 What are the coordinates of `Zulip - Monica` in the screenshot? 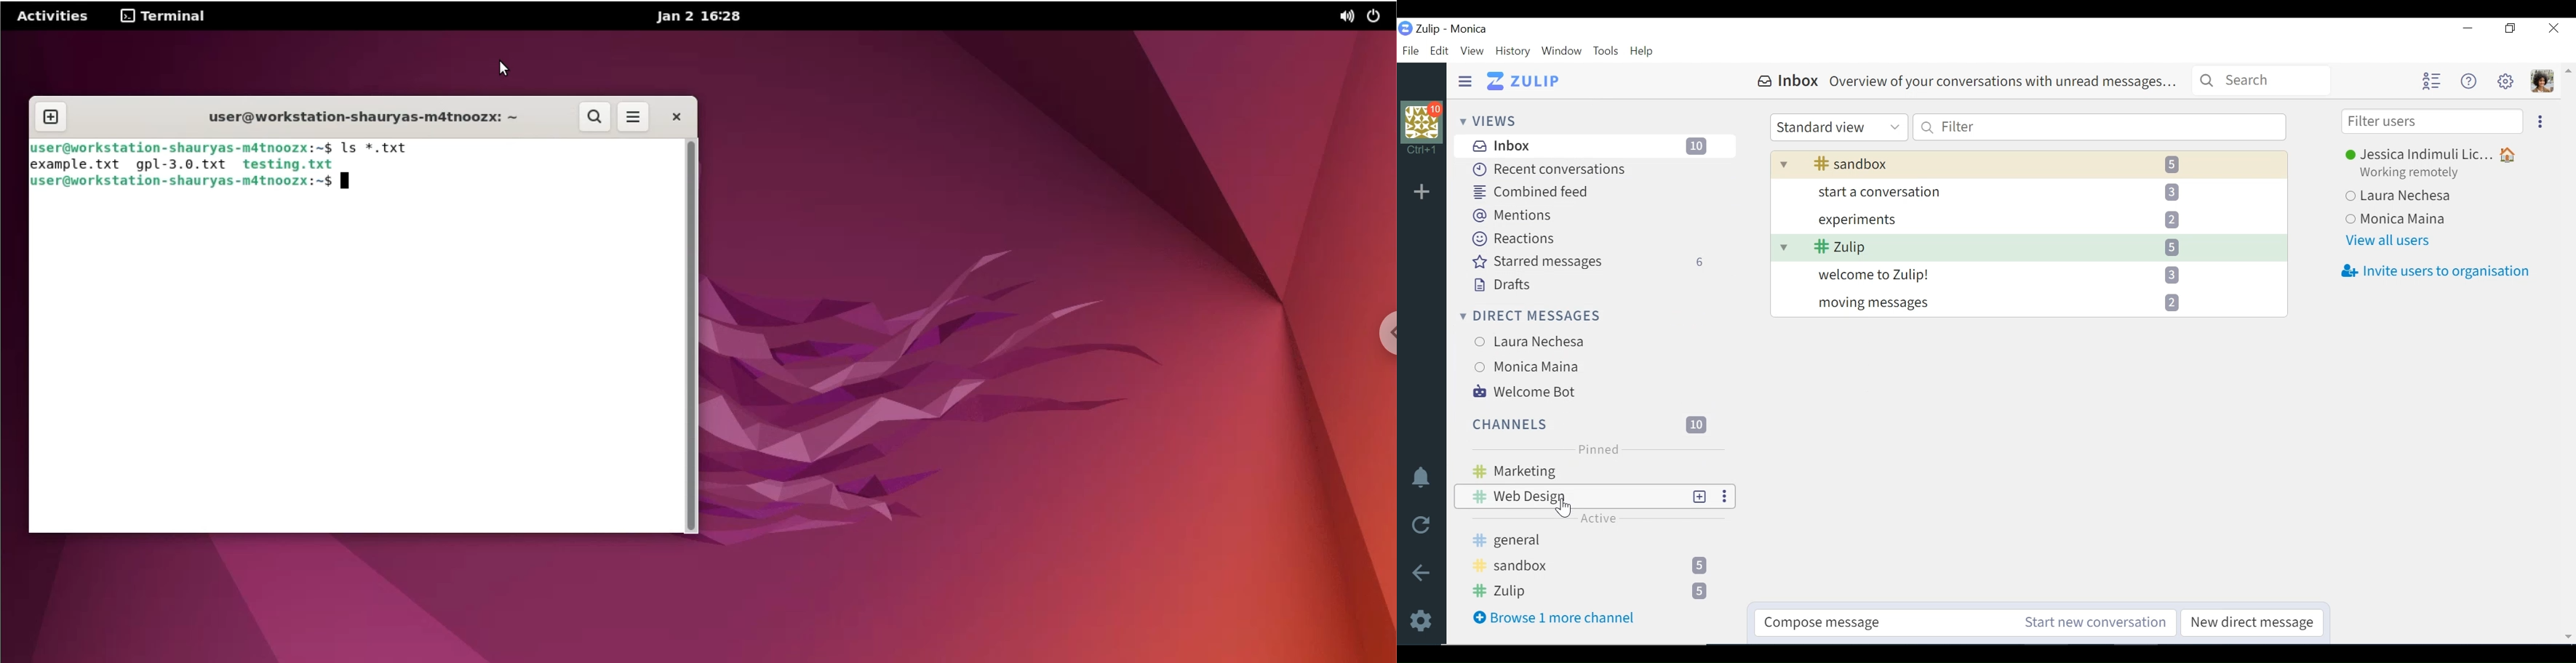 It's located at (1453, 28).